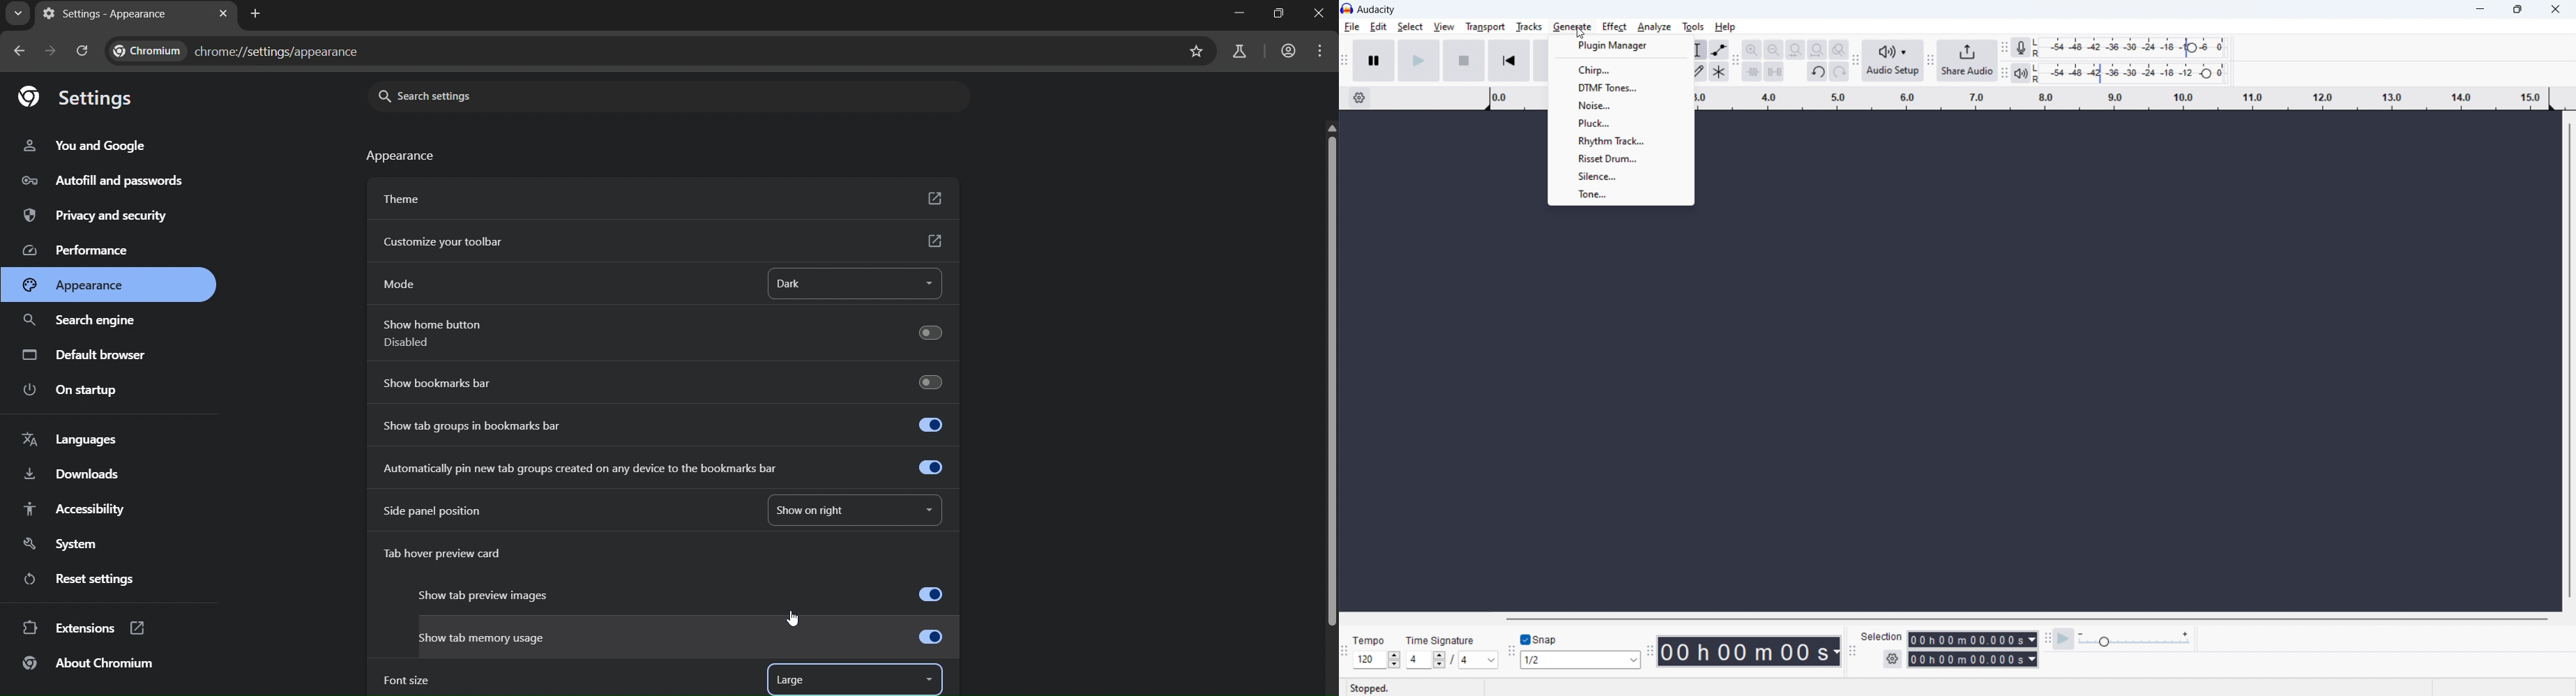 This screenshot has height=700, width=2576. What do you see at coordinates (87, 354) in the screenshot?
I see `default browser` at bounding box center [87, 354].